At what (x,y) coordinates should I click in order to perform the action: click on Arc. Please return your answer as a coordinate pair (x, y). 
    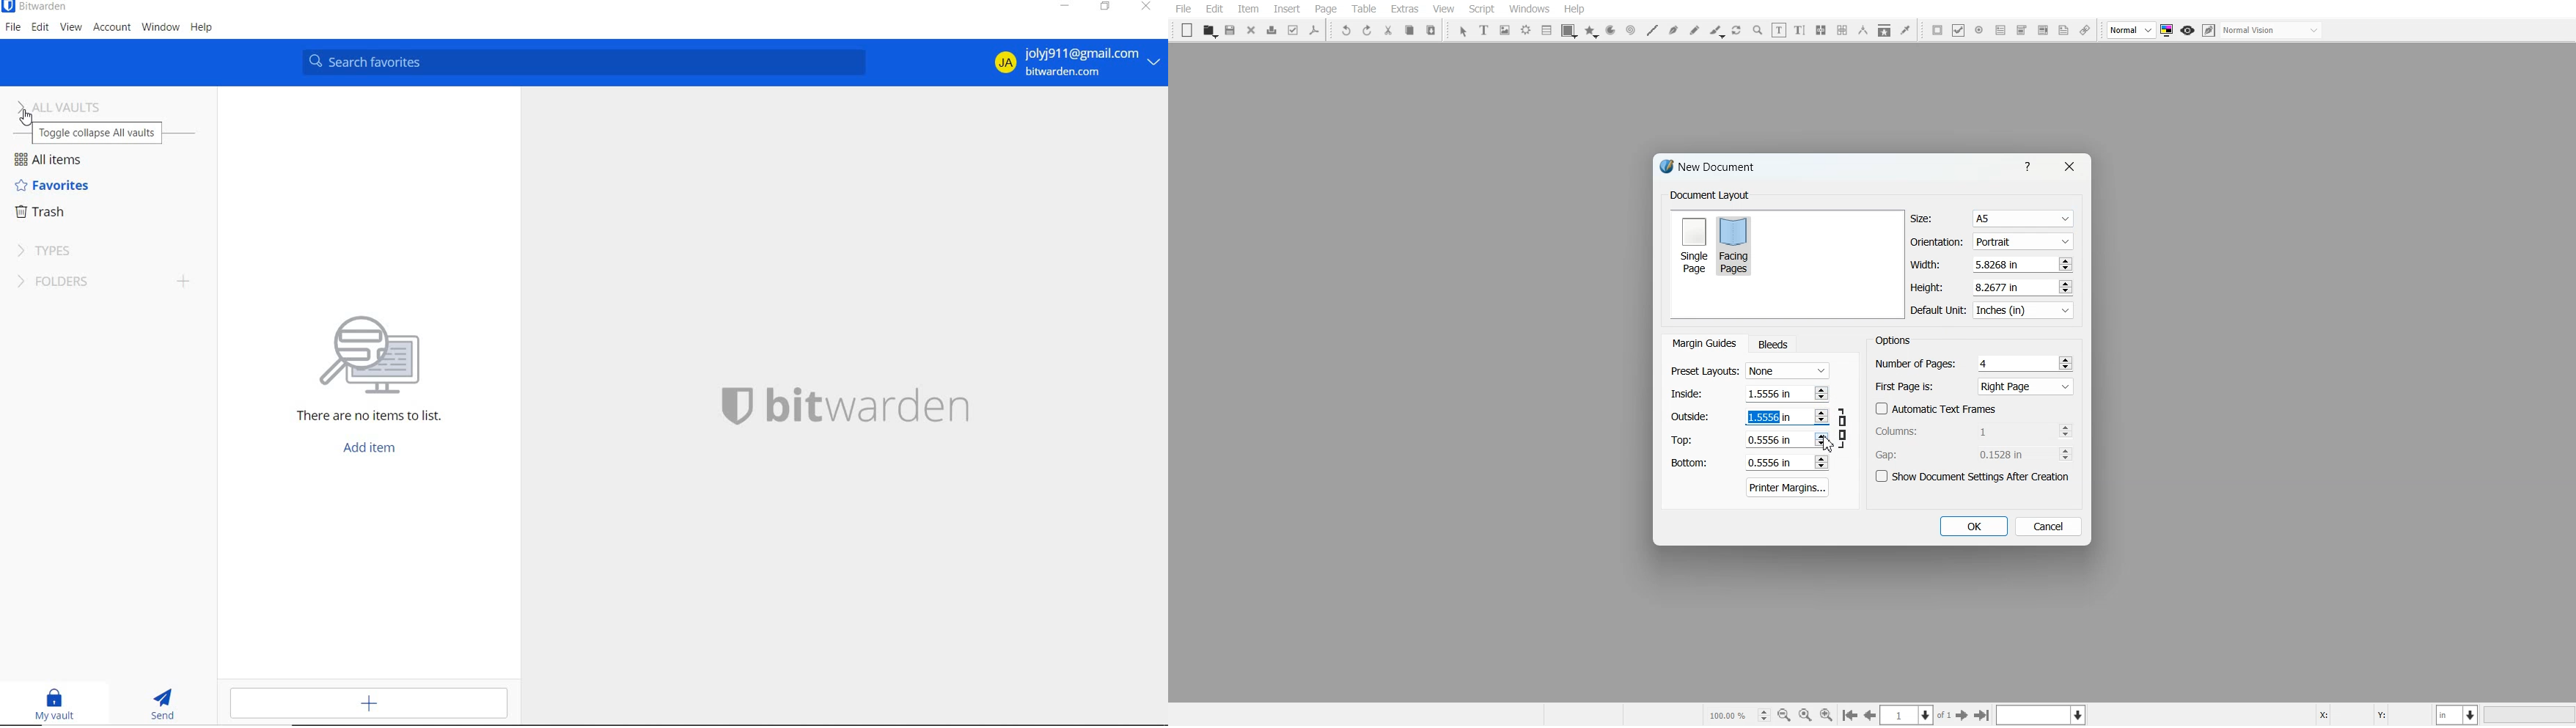
    Looking at the image, I should click on (1610, 31).